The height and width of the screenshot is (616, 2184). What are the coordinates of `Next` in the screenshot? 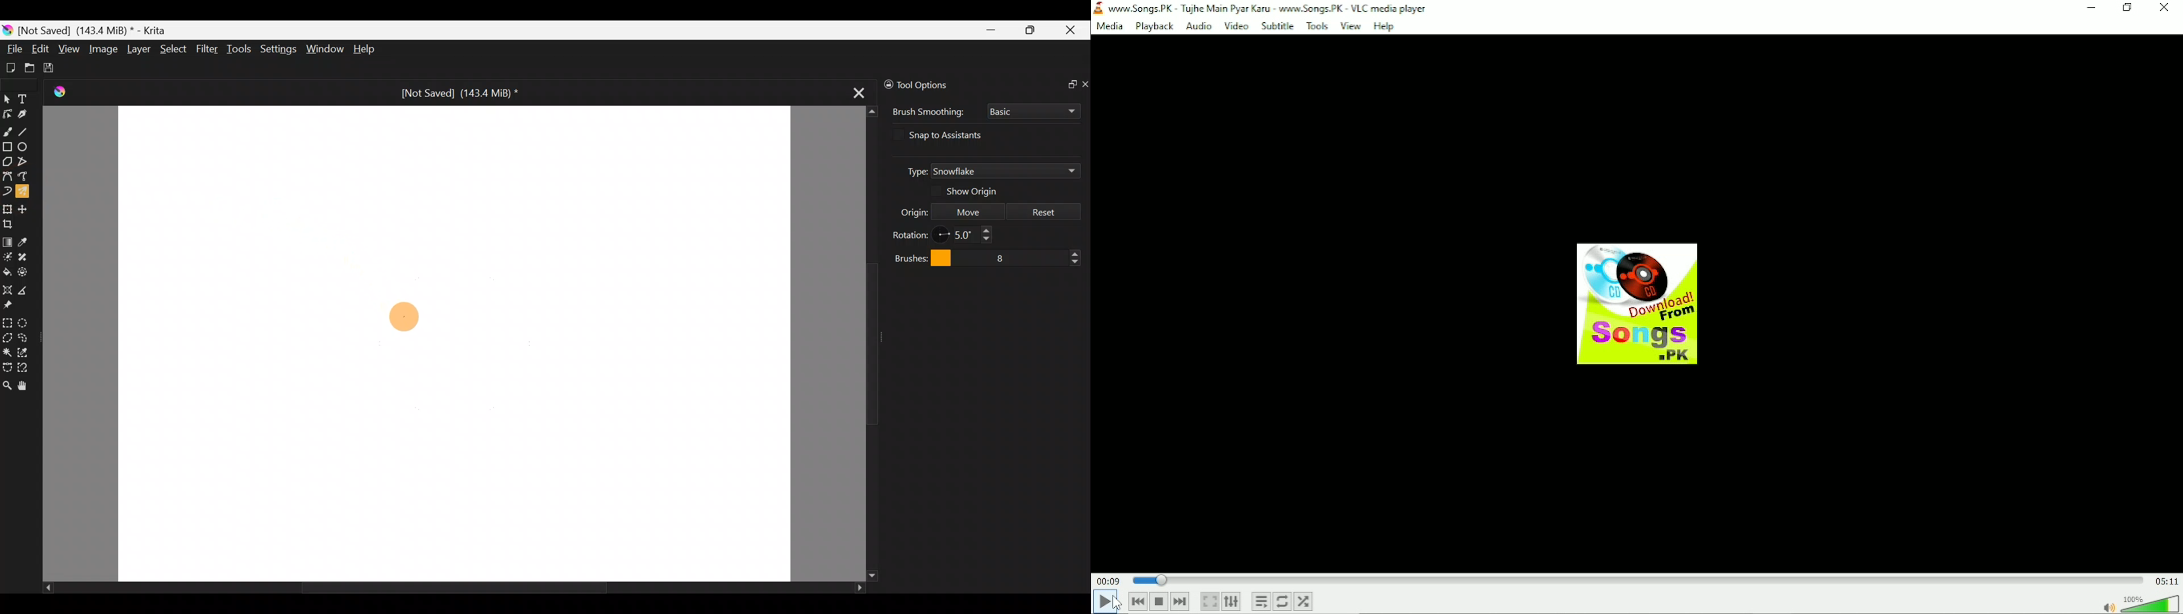 It's located at (1182, 602).